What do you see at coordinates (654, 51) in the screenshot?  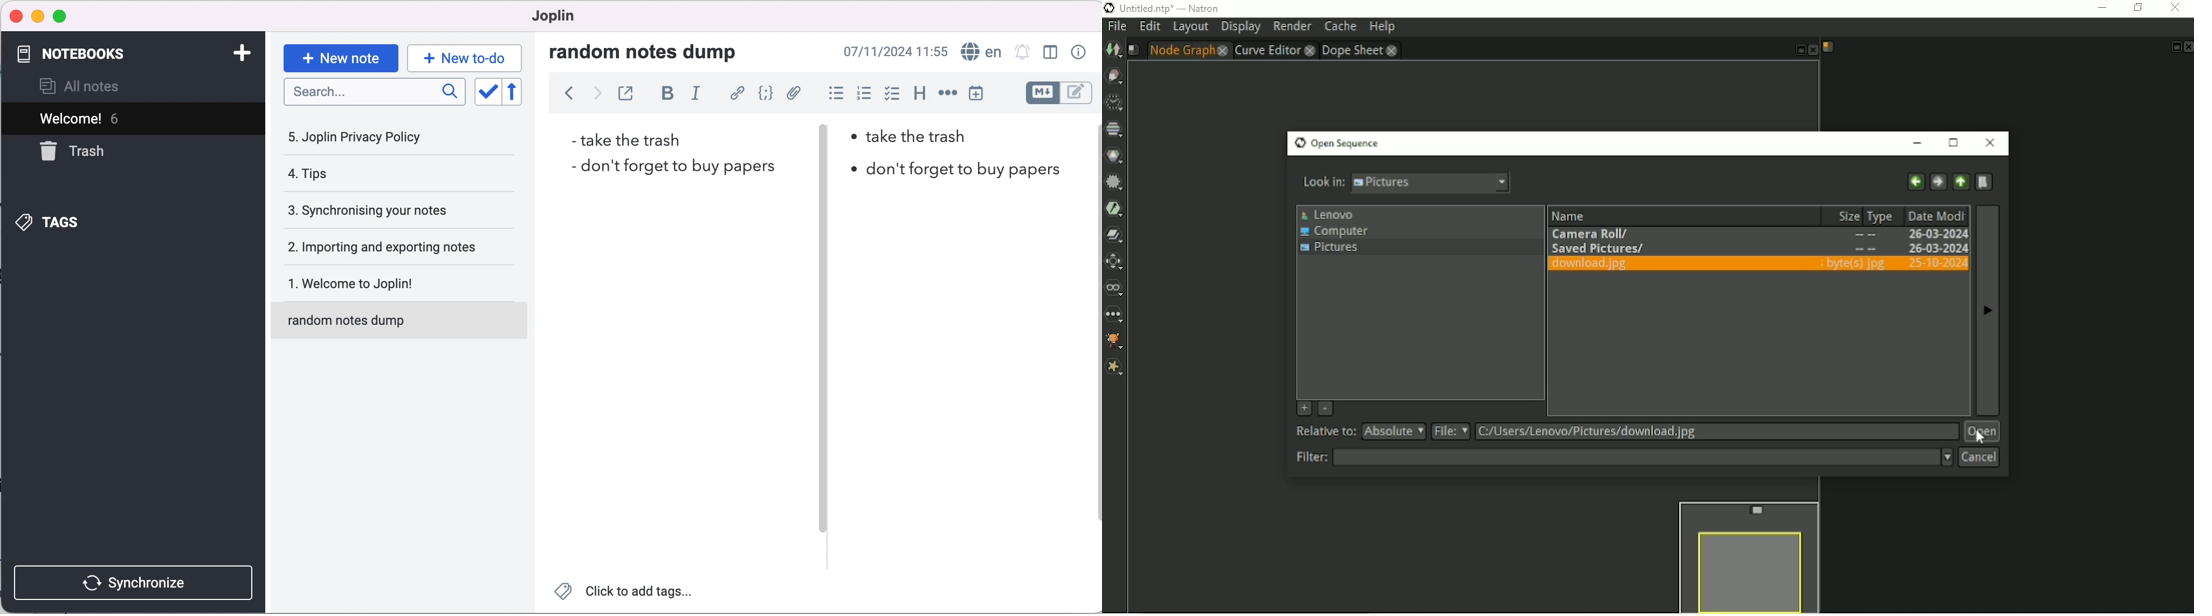 I see `random notes dump` at bounding box center [654, 51].